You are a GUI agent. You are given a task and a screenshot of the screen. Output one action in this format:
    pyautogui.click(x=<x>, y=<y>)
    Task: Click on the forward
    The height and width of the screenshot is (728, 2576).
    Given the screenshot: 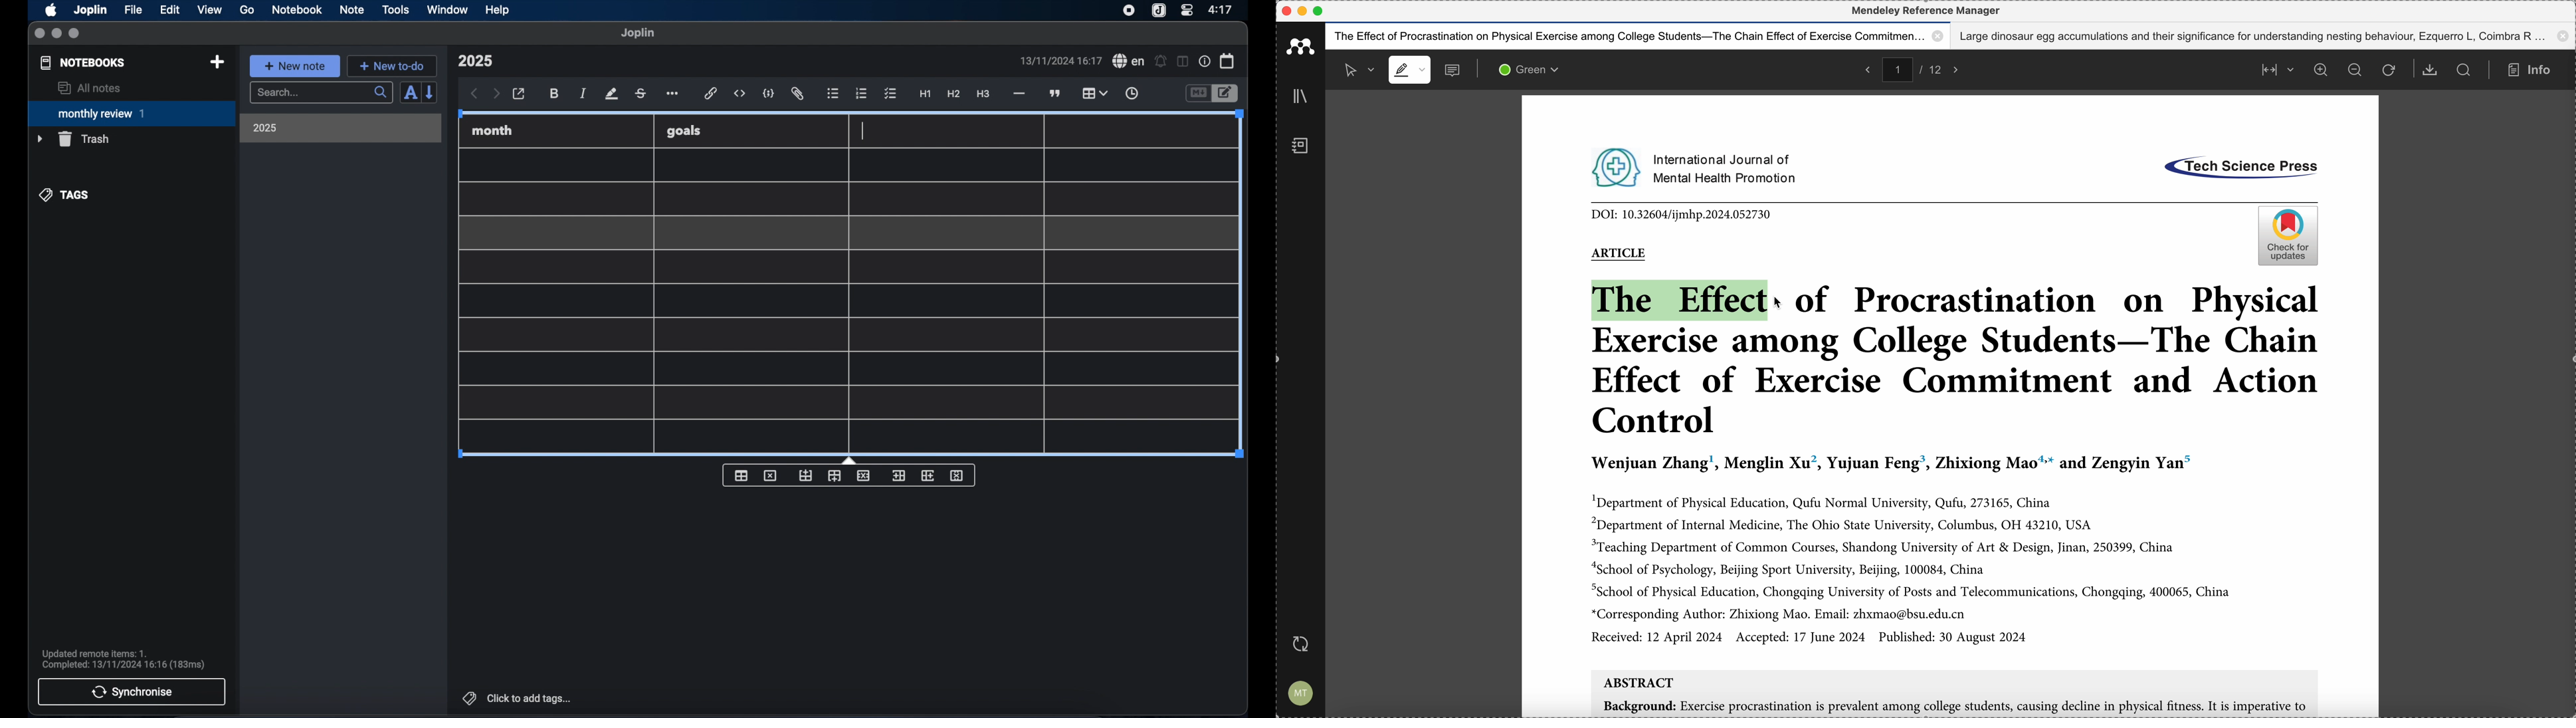 What is the action you would take?
    pyautogui.click(x=496, y=94)
    